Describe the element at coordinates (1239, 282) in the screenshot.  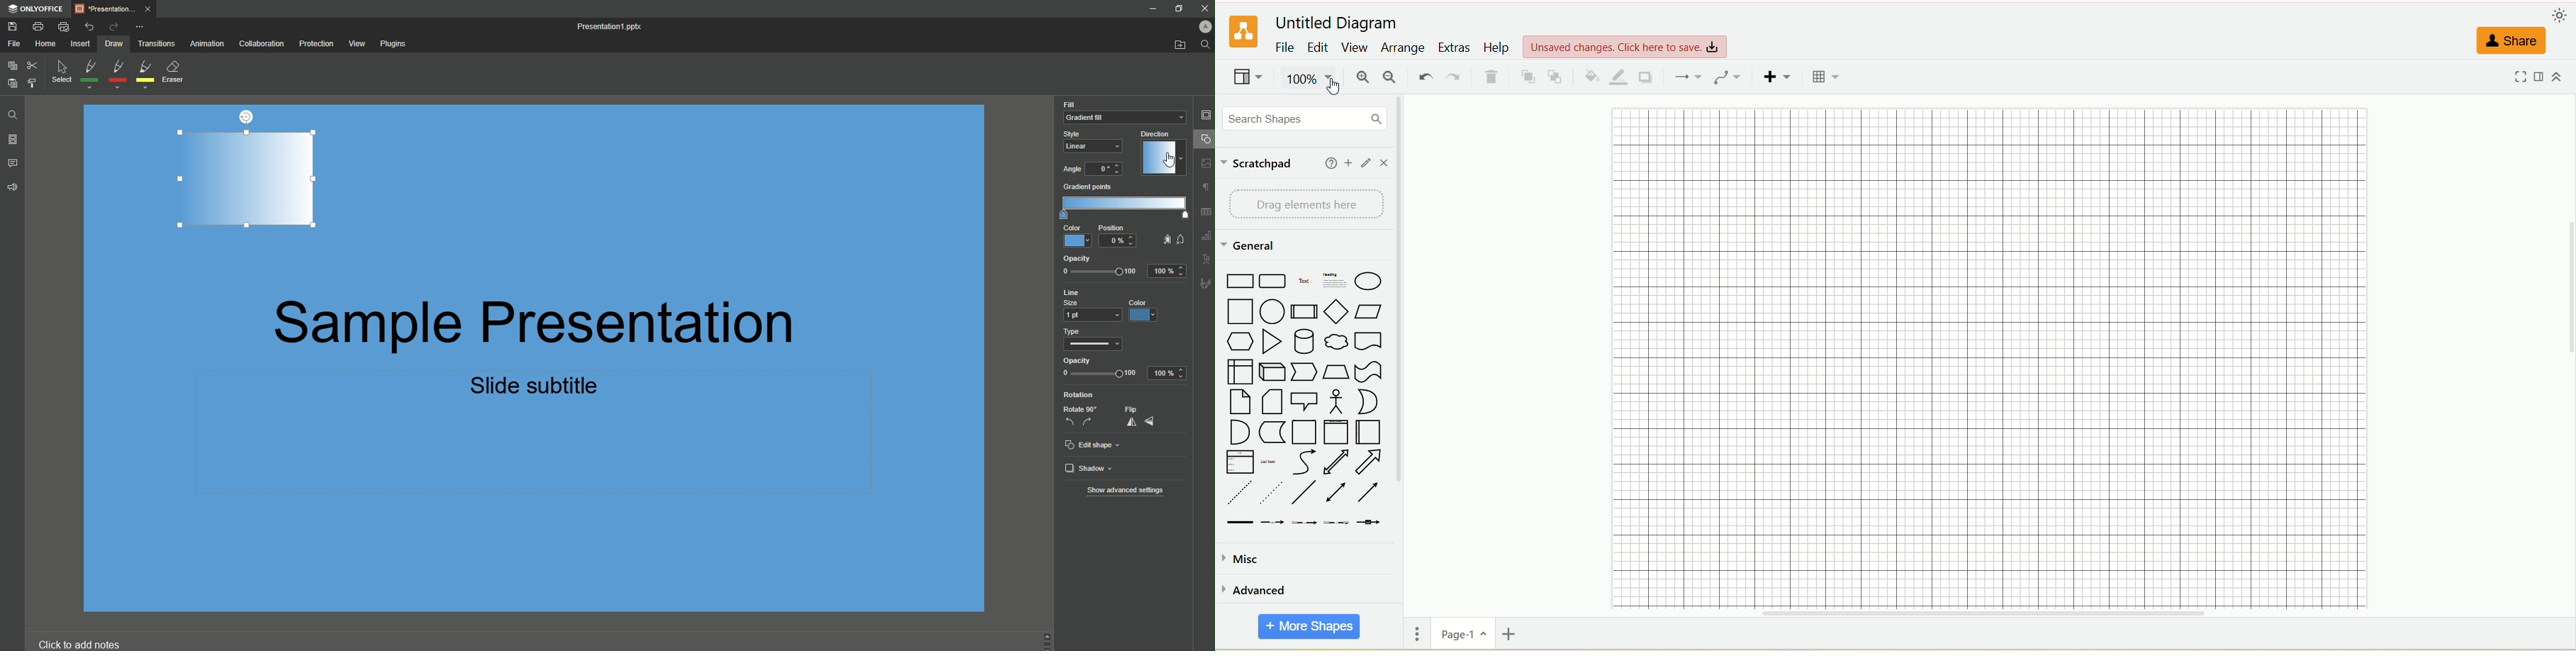
I see `rectangle` at that location.